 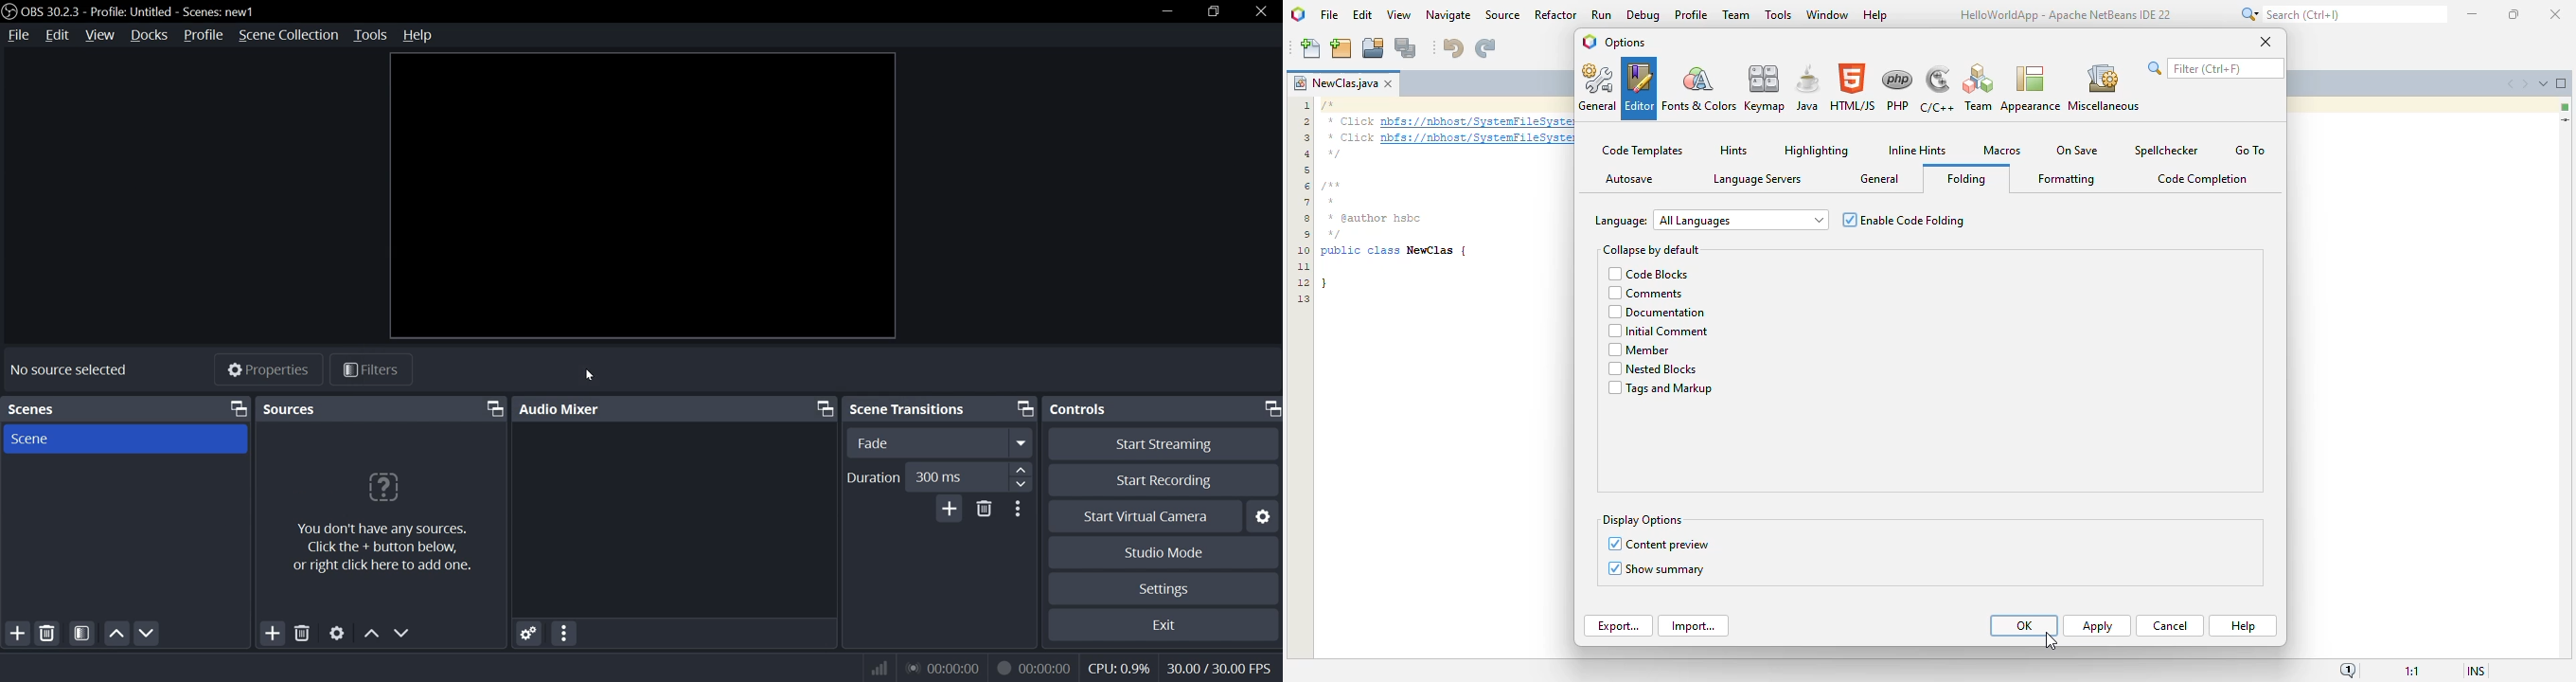 I want to click on expand, so click(x=1022, y=442).